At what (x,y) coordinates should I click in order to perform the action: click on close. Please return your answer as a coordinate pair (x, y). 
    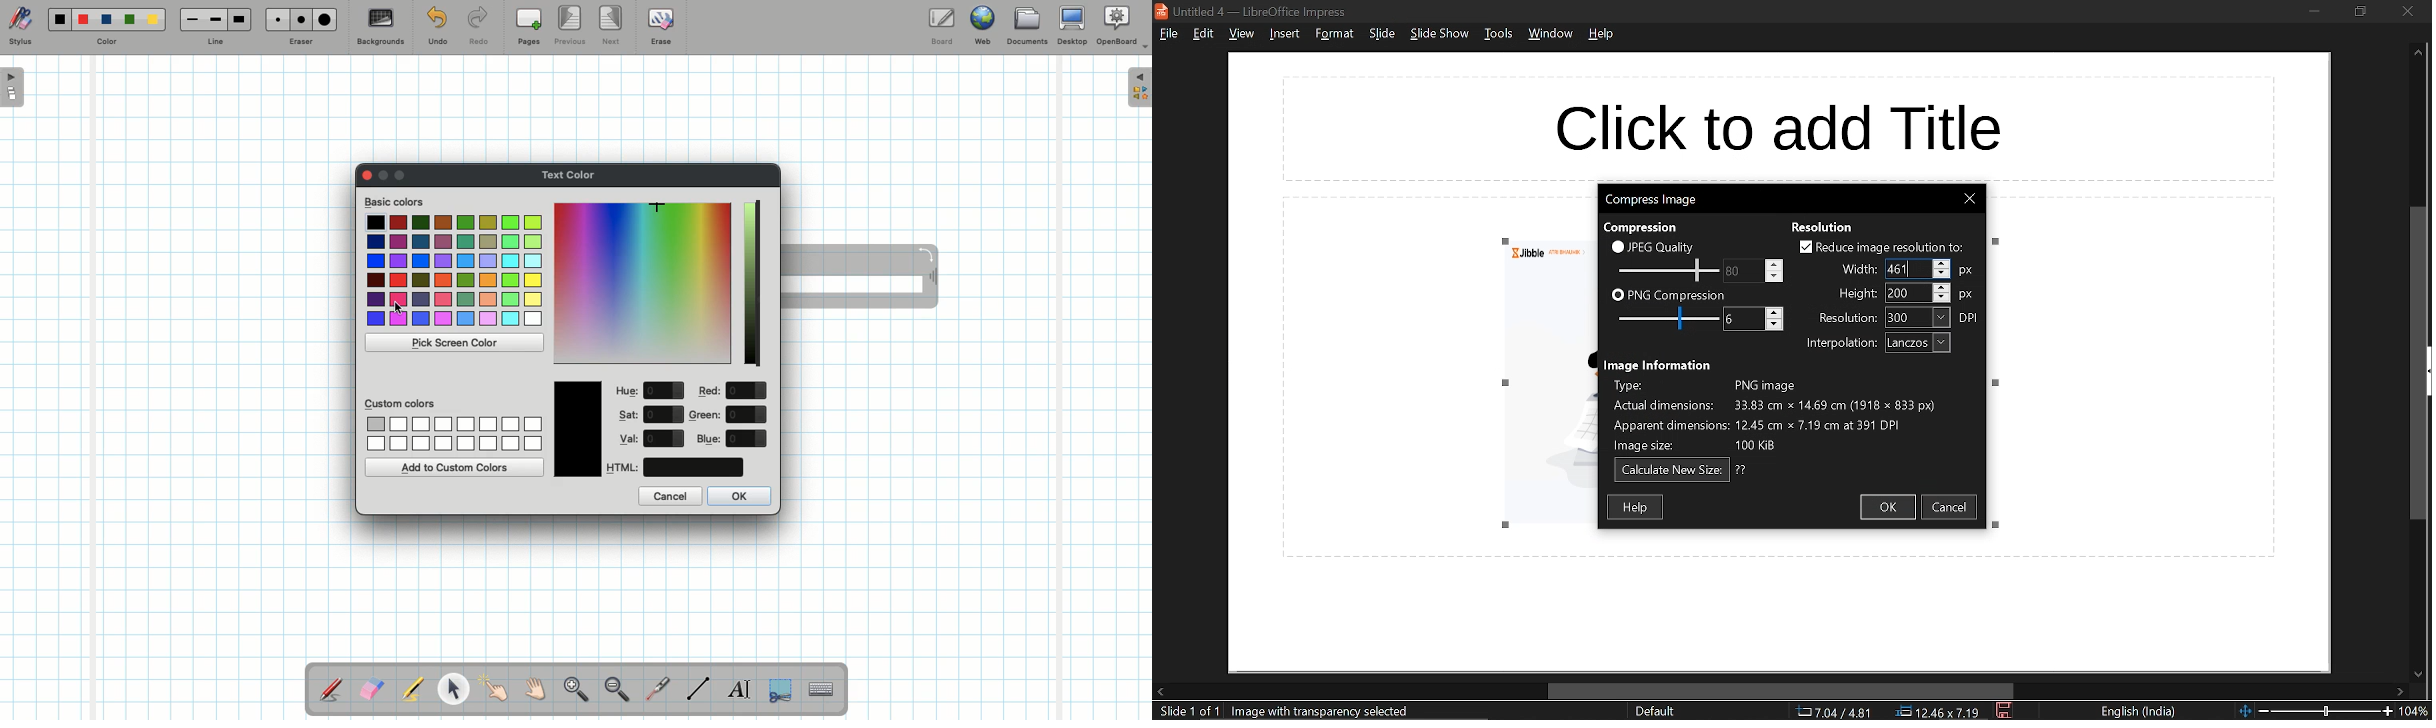
    Looking at the image, I should click on (1971, 199).